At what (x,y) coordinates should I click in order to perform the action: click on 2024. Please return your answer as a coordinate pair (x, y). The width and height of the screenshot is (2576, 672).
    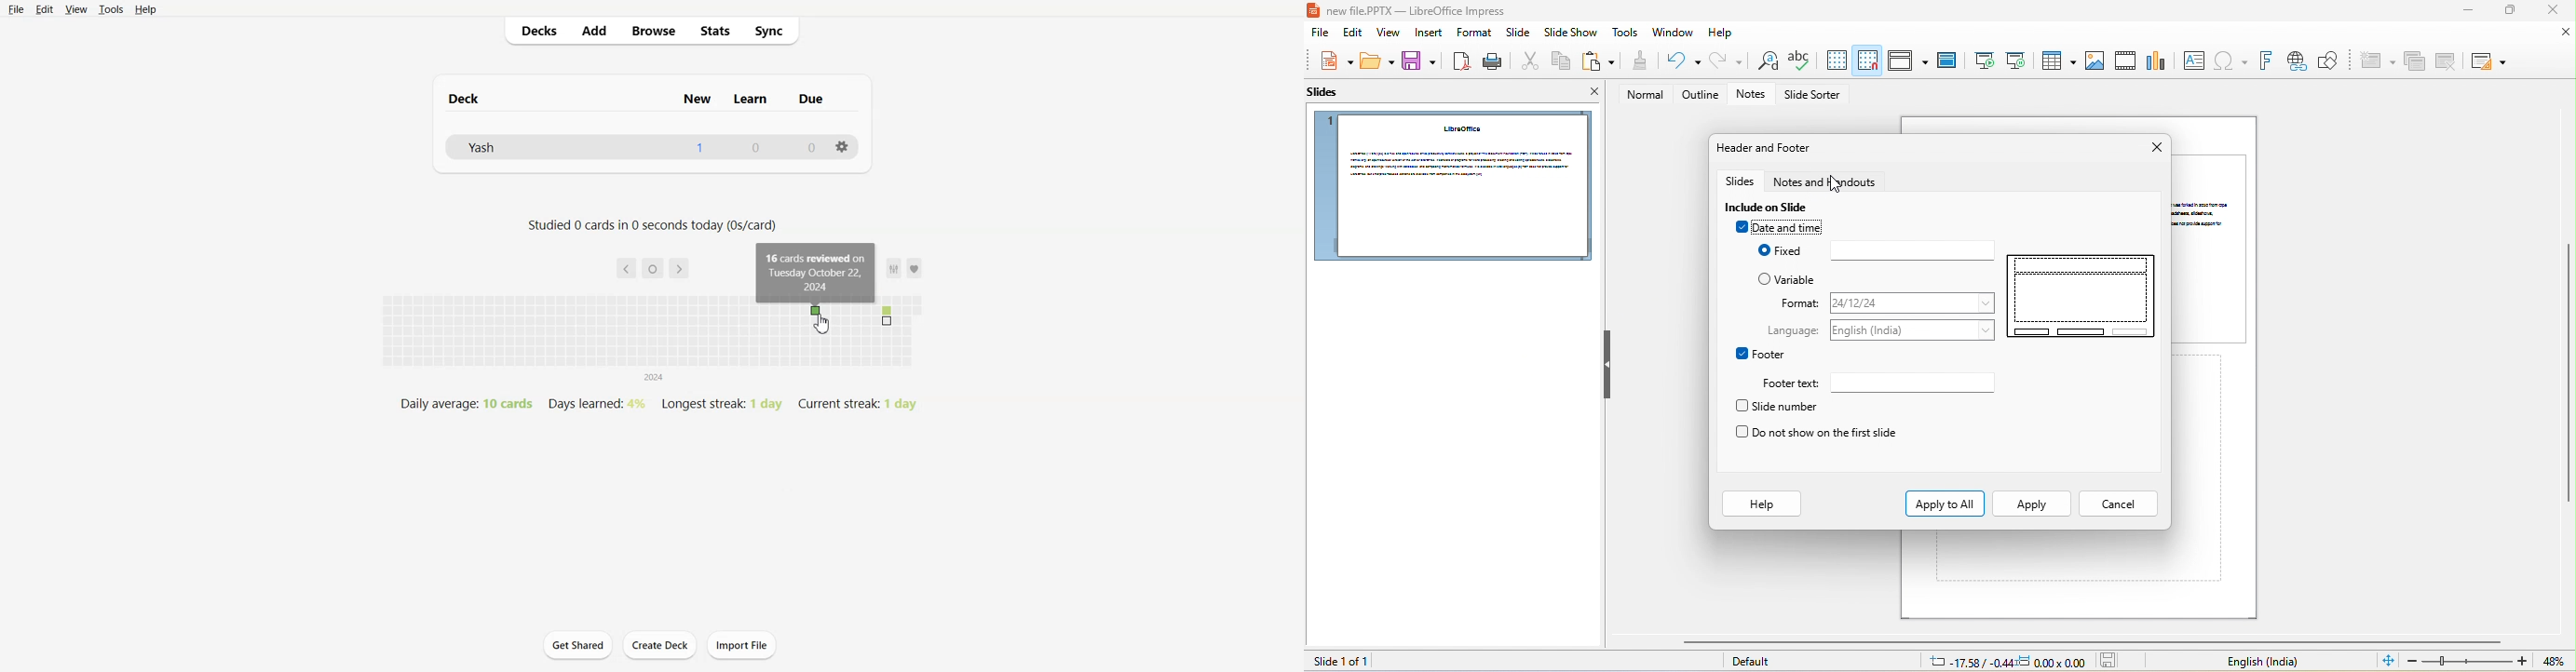
    Looking at the image, I should click on (653, 378).